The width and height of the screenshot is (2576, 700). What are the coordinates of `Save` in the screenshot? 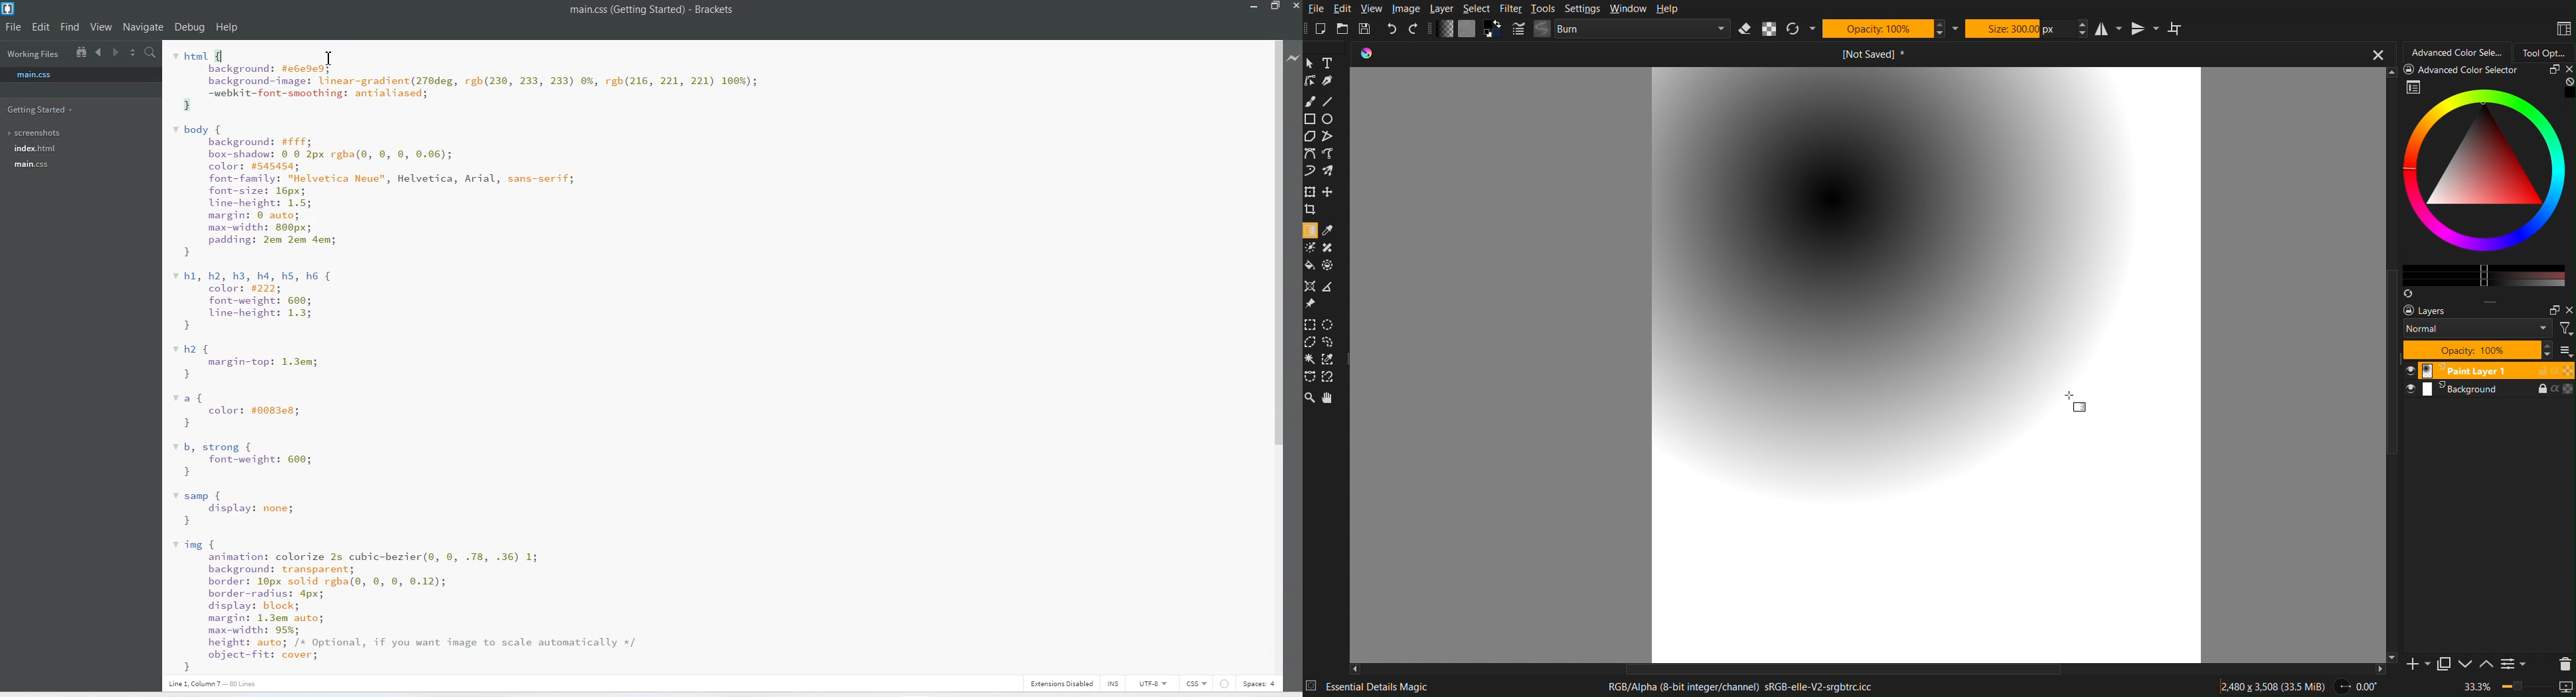 It's located at (1368, 30).